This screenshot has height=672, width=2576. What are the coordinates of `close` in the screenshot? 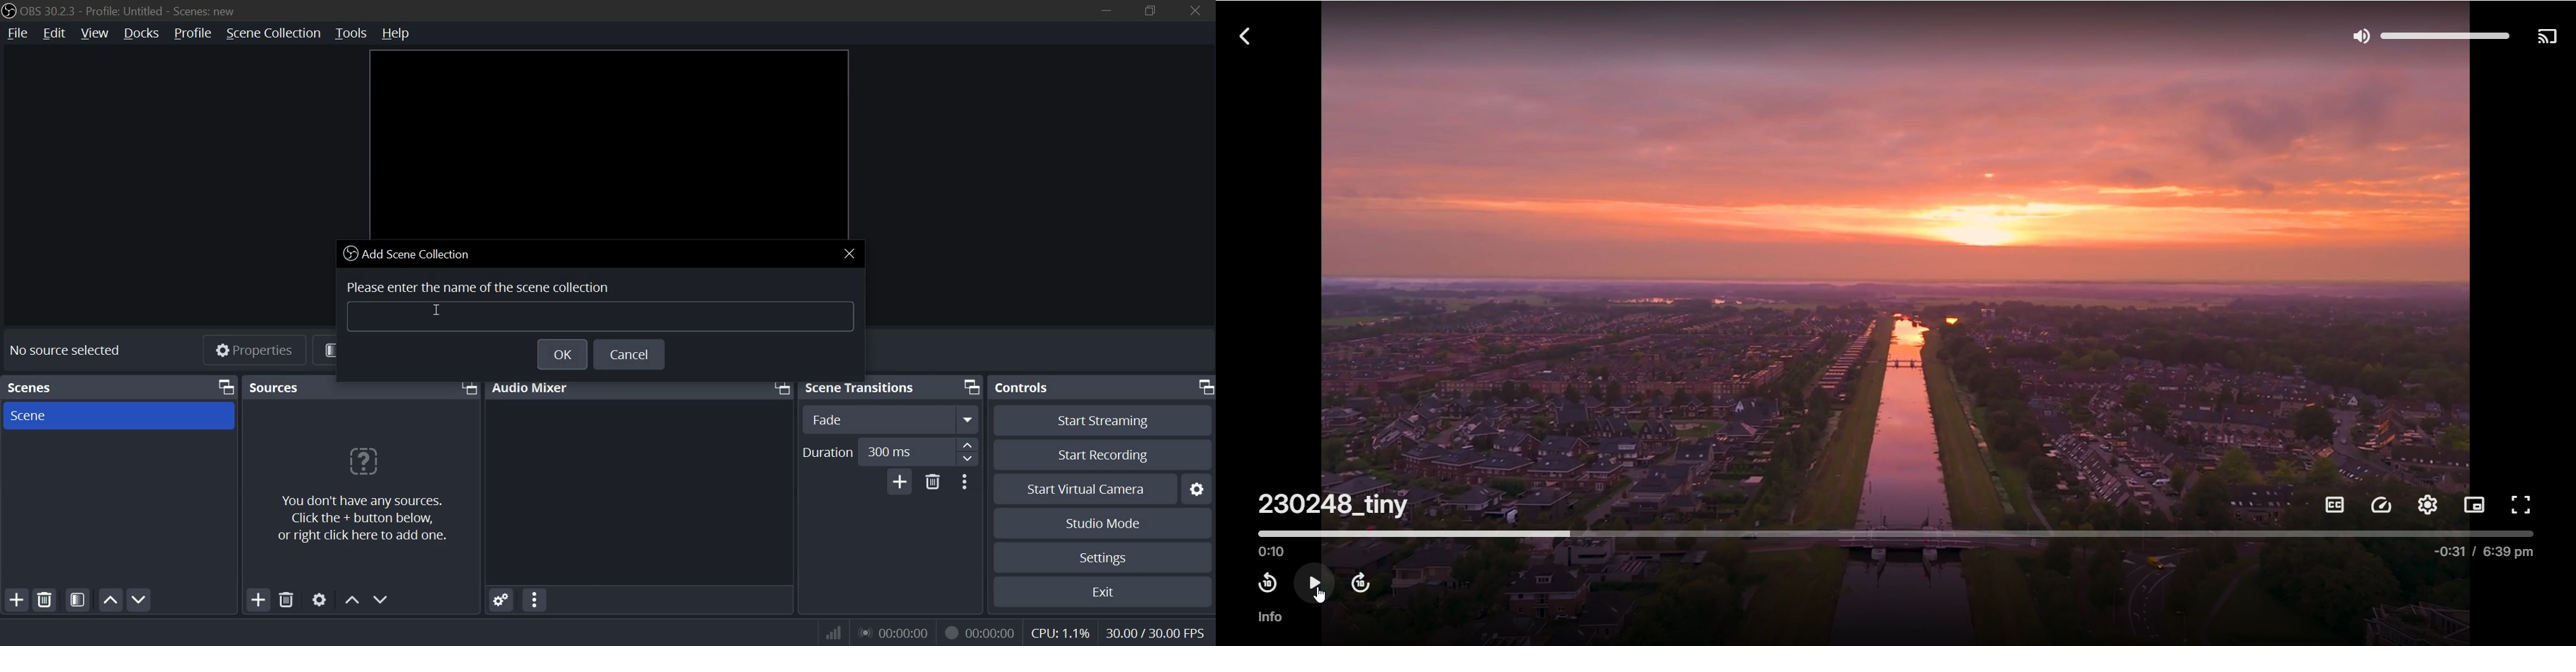 It's located at (850, 253).